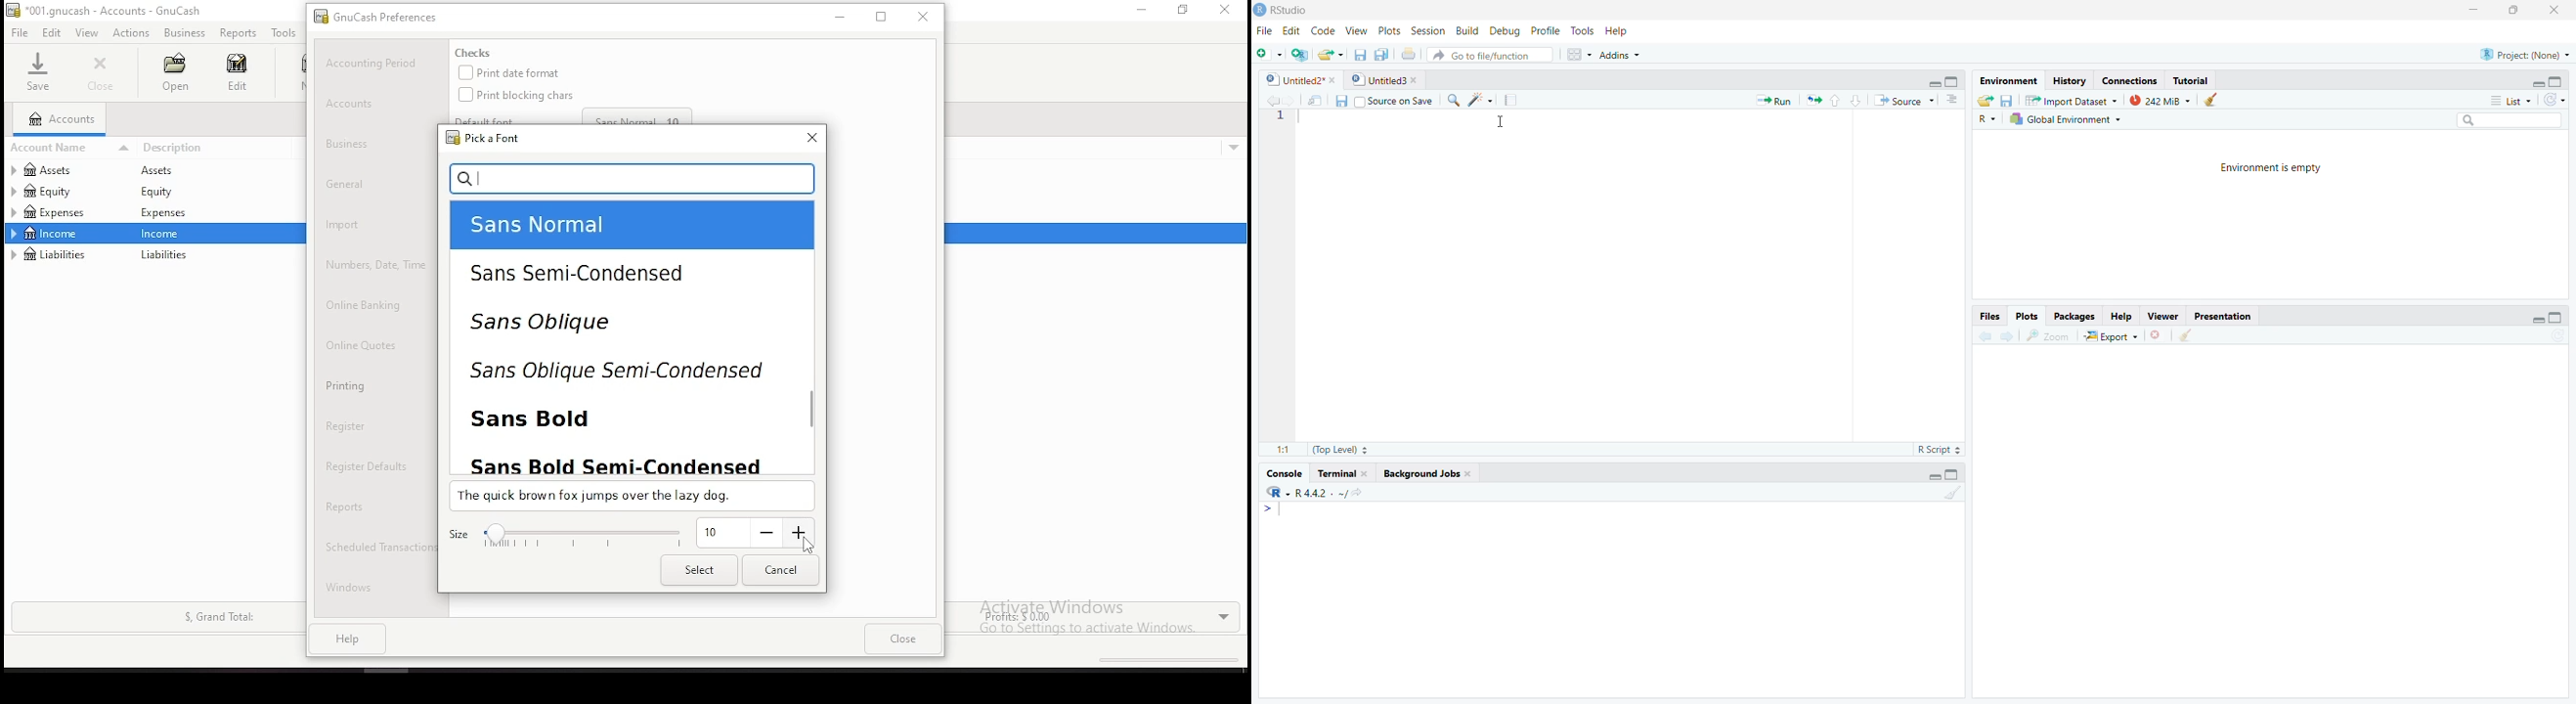 Image resolution: width=2576 pixels, height=728 pixels. Describe the element at coordinates (2007, 81) in the screenshot. I see `Environment` at that location.